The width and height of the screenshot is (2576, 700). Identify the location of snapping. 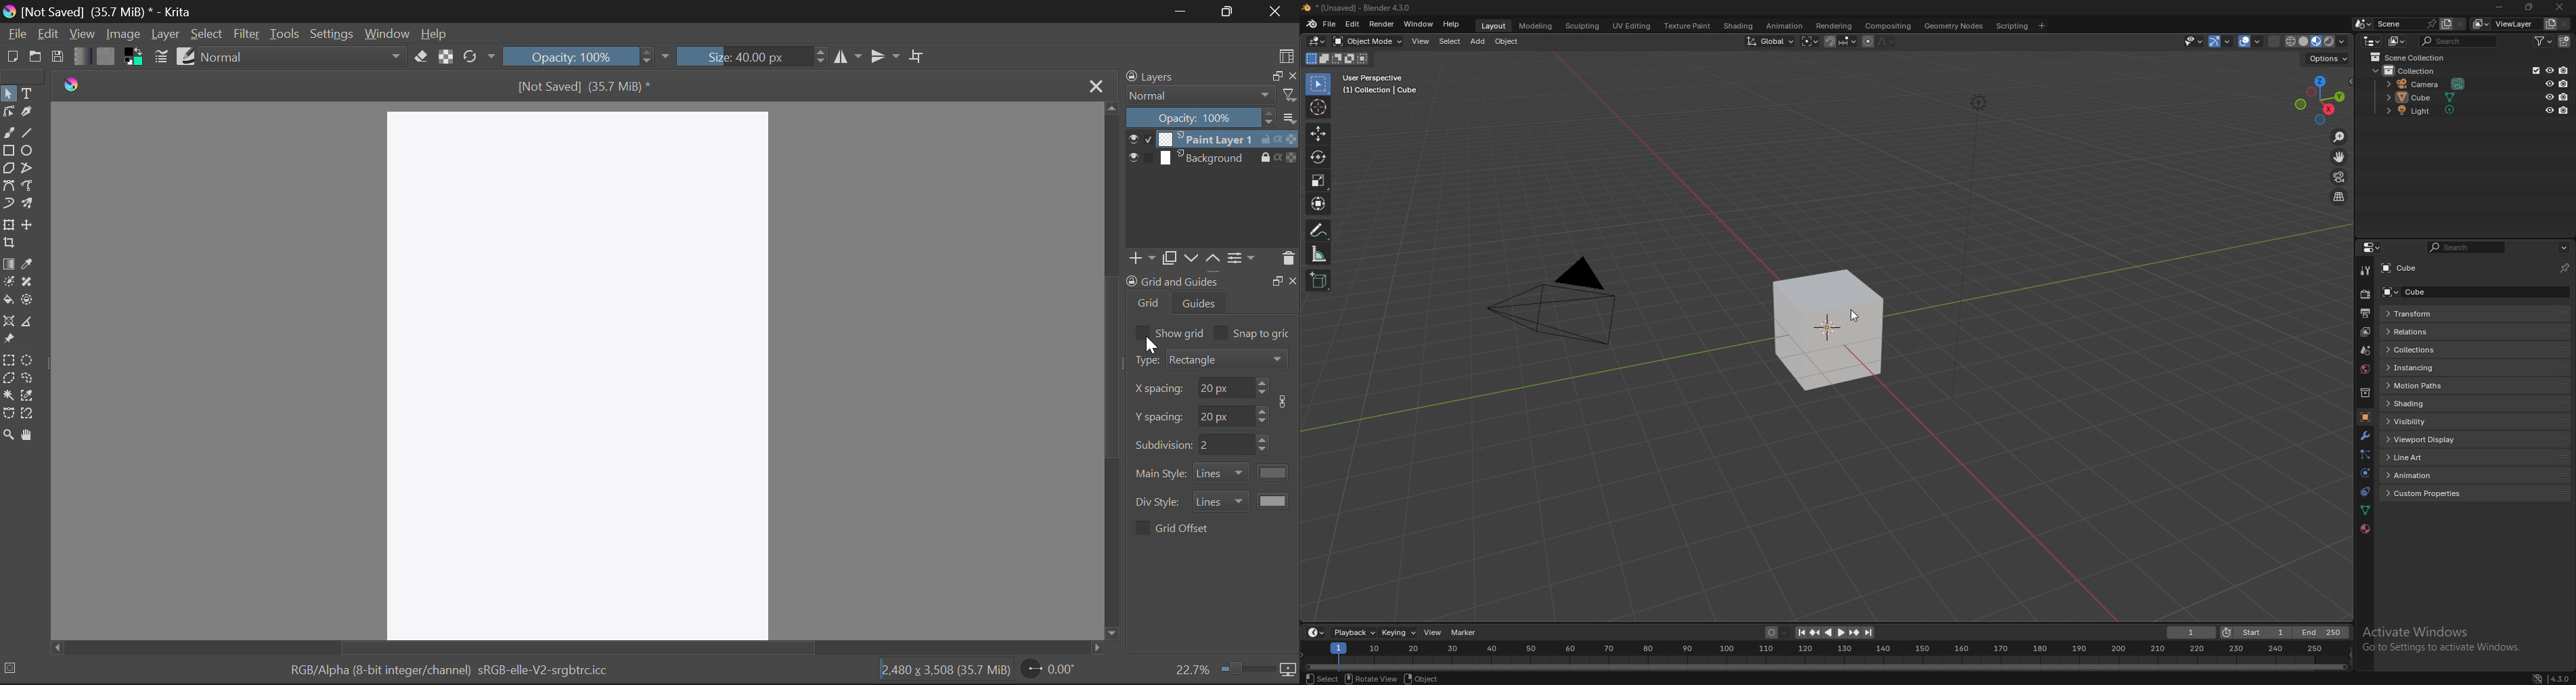
(1841, 42).